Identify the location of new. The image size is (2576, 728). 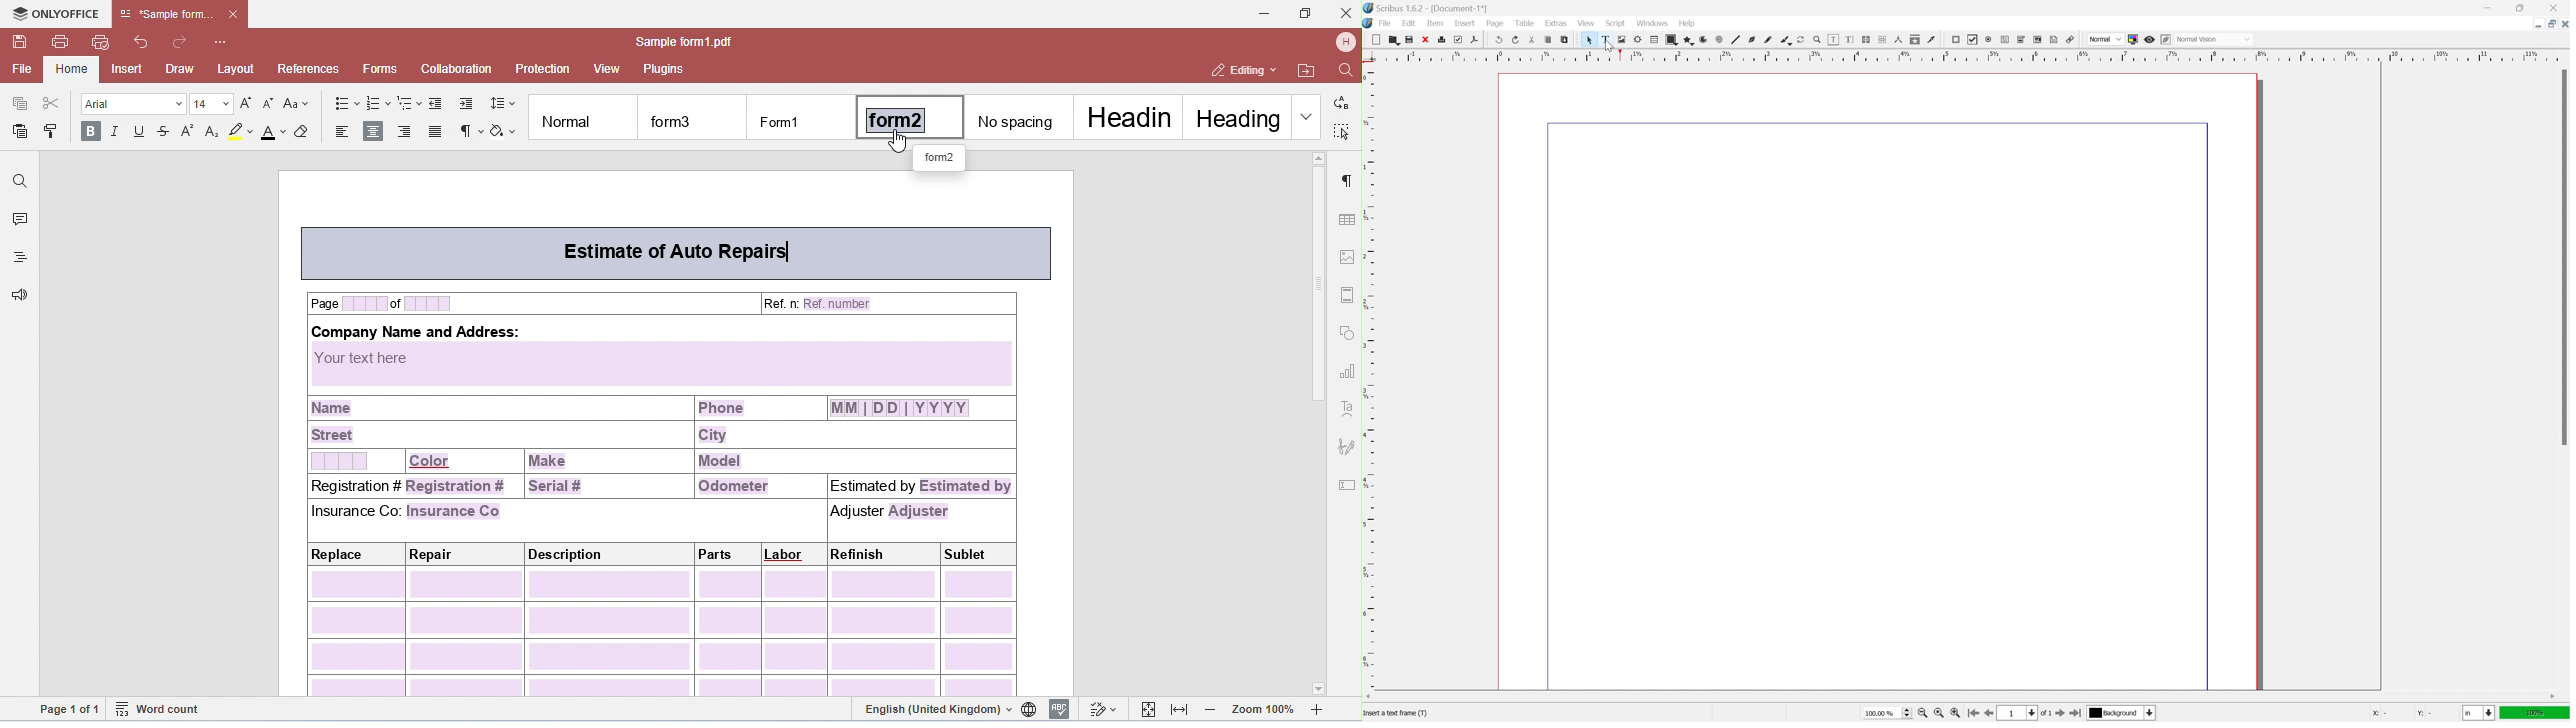
(1377, 39).